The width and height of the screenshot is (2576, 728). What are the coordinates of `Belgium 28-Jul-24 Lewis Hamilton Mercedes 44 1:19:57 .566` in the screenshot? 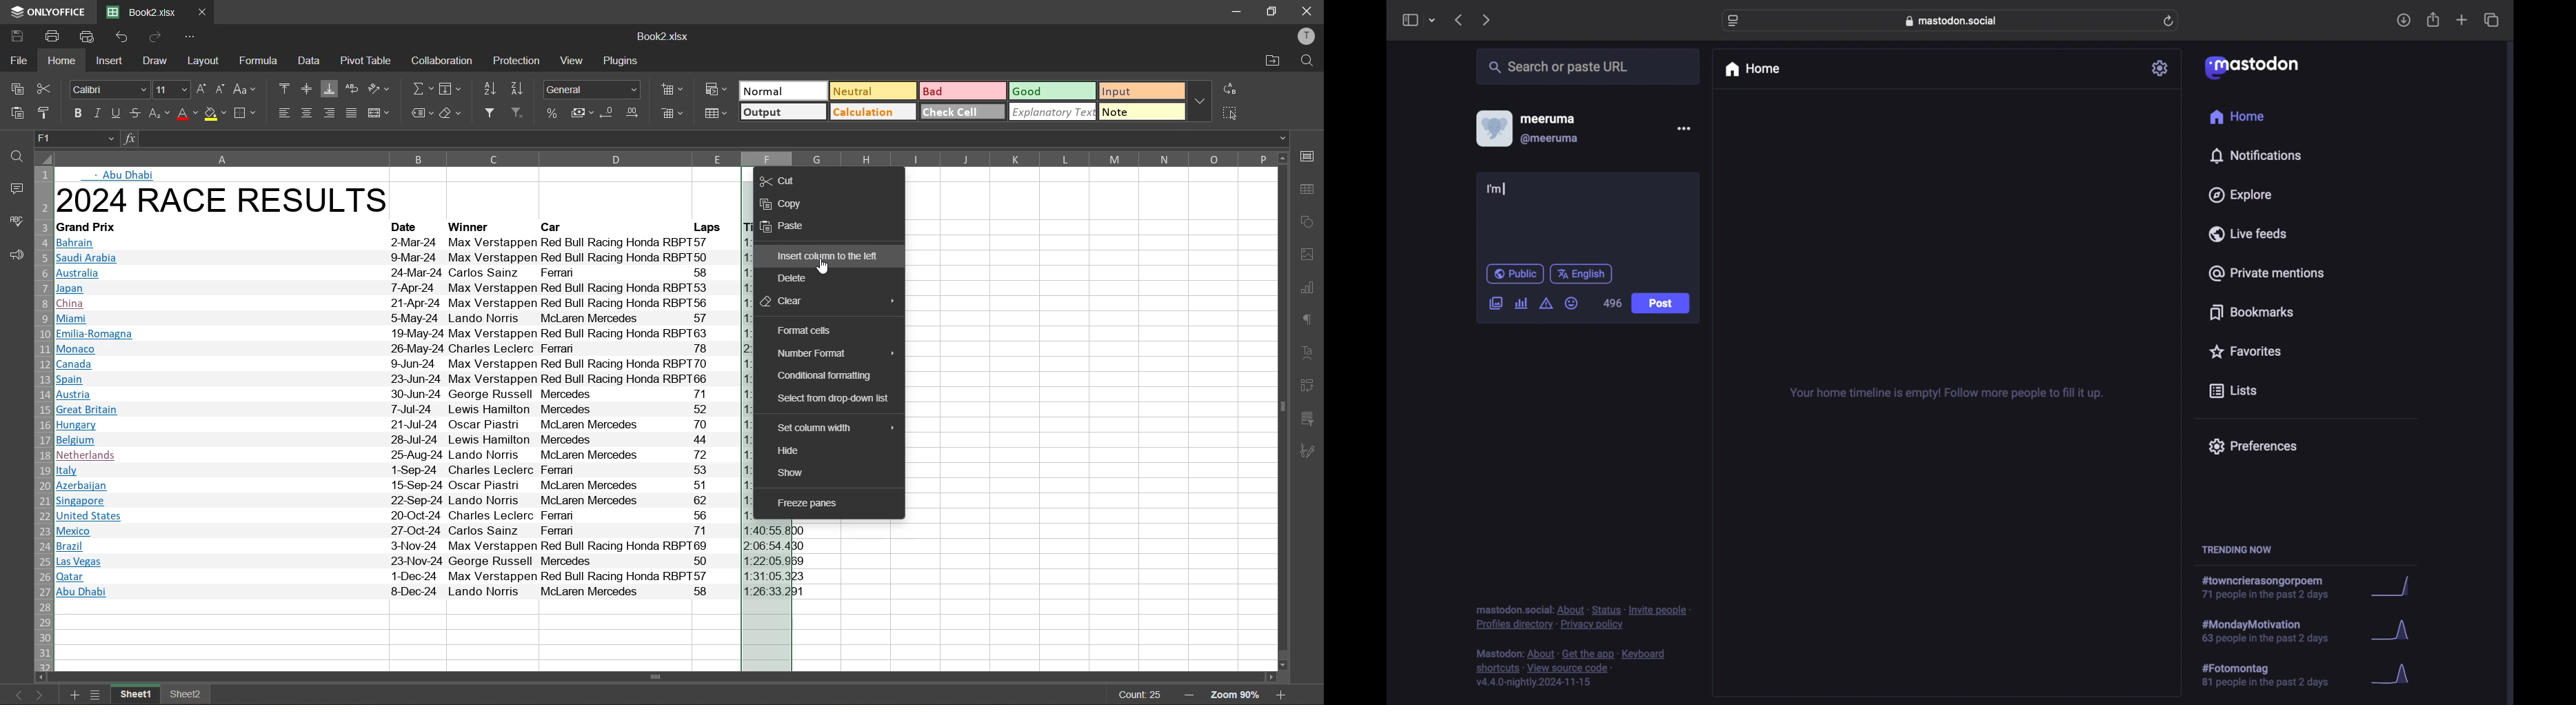 It's located at (394, 440).